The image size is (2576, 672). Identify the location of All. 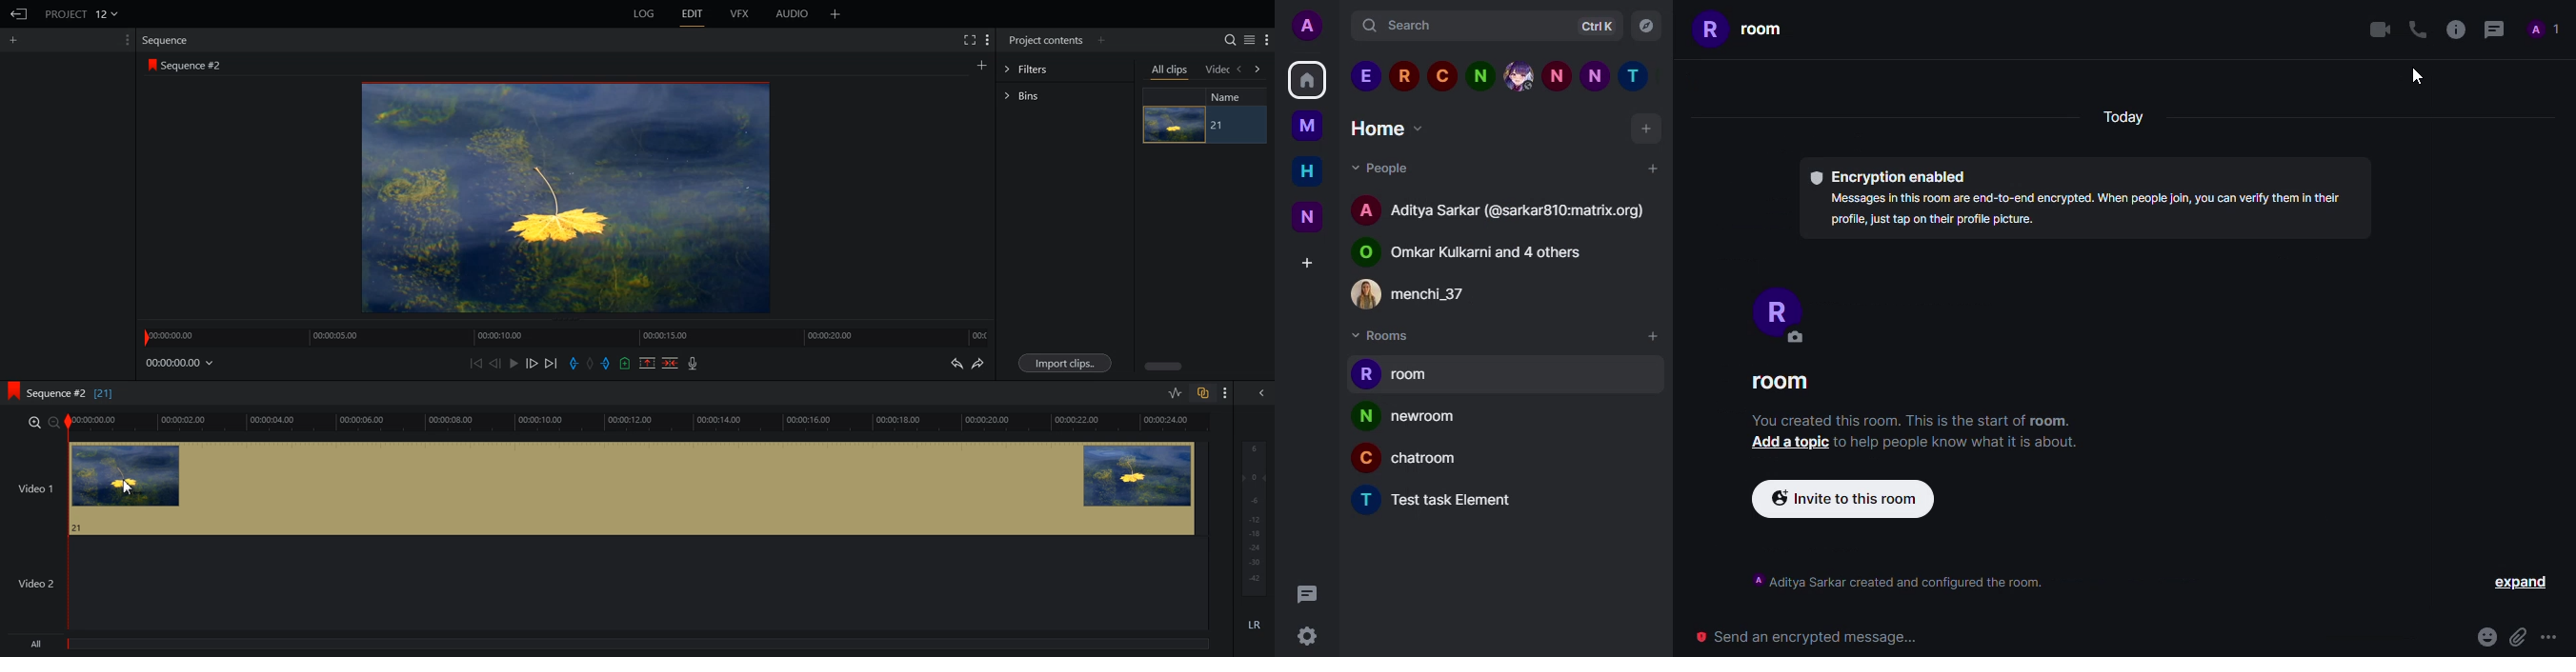
(611, 646).